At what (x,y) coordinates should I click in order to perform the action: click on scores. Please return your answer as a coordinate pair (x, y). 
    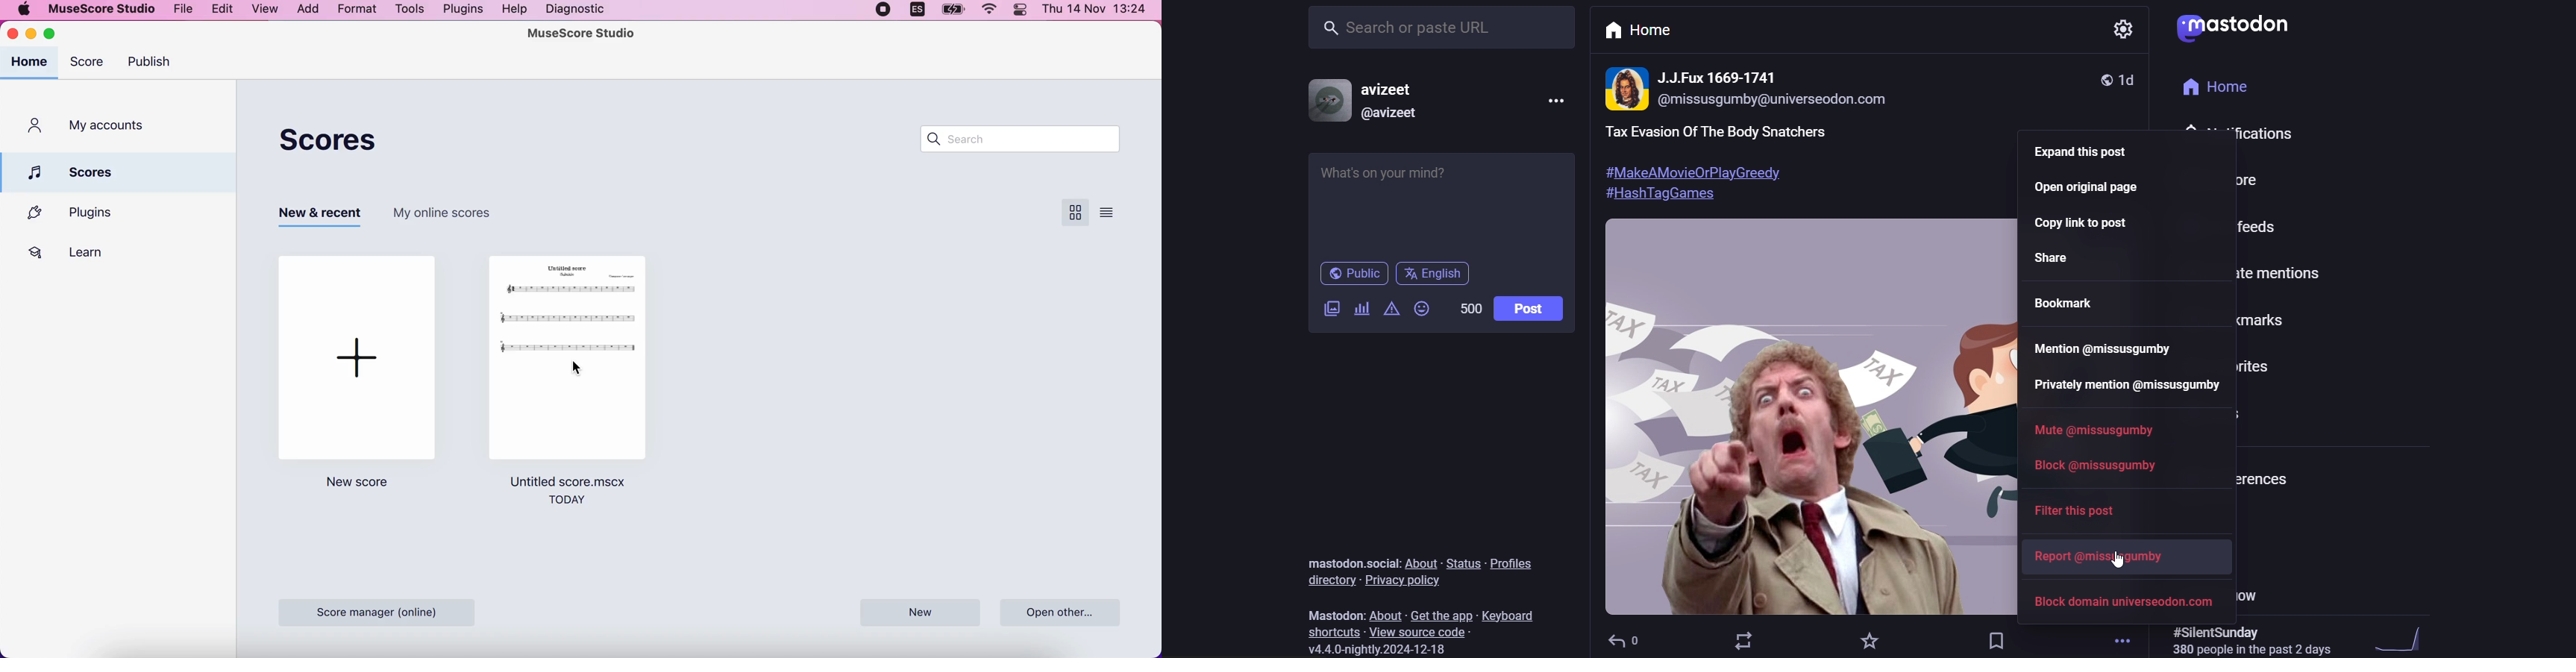
    Looking at the image, I should click on (119, 172).